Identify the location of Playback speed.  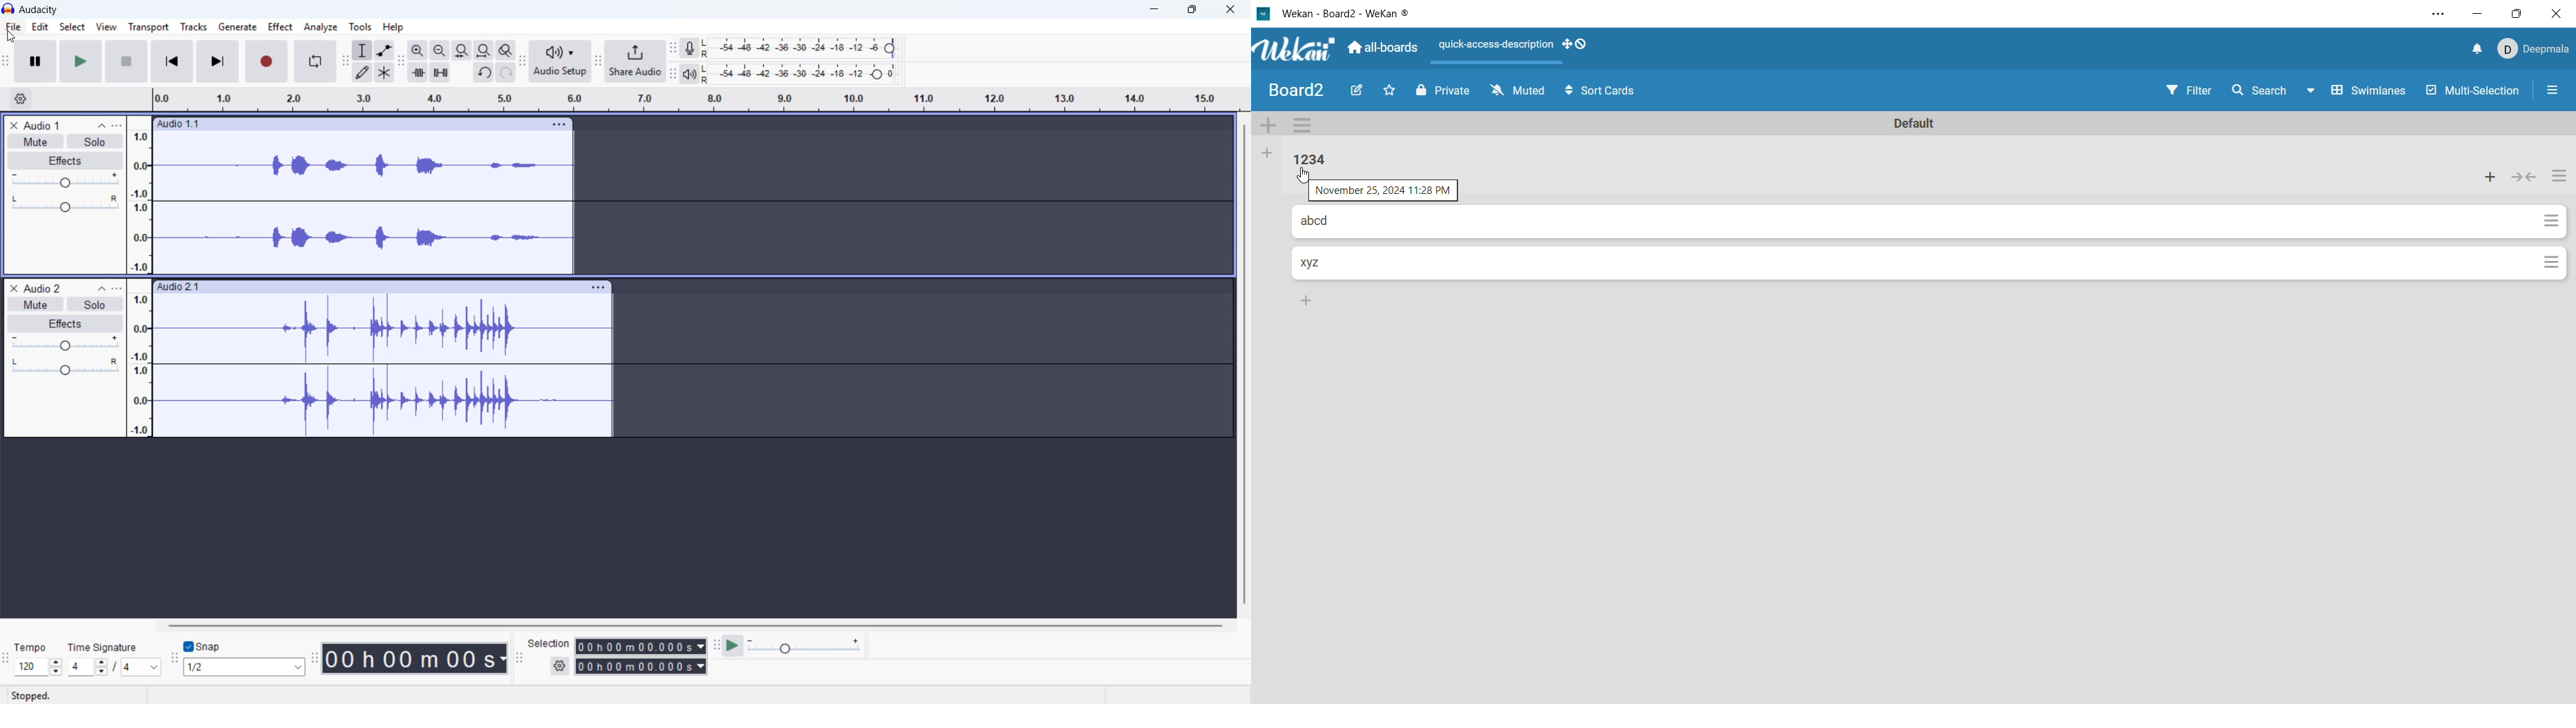
(806, 646).